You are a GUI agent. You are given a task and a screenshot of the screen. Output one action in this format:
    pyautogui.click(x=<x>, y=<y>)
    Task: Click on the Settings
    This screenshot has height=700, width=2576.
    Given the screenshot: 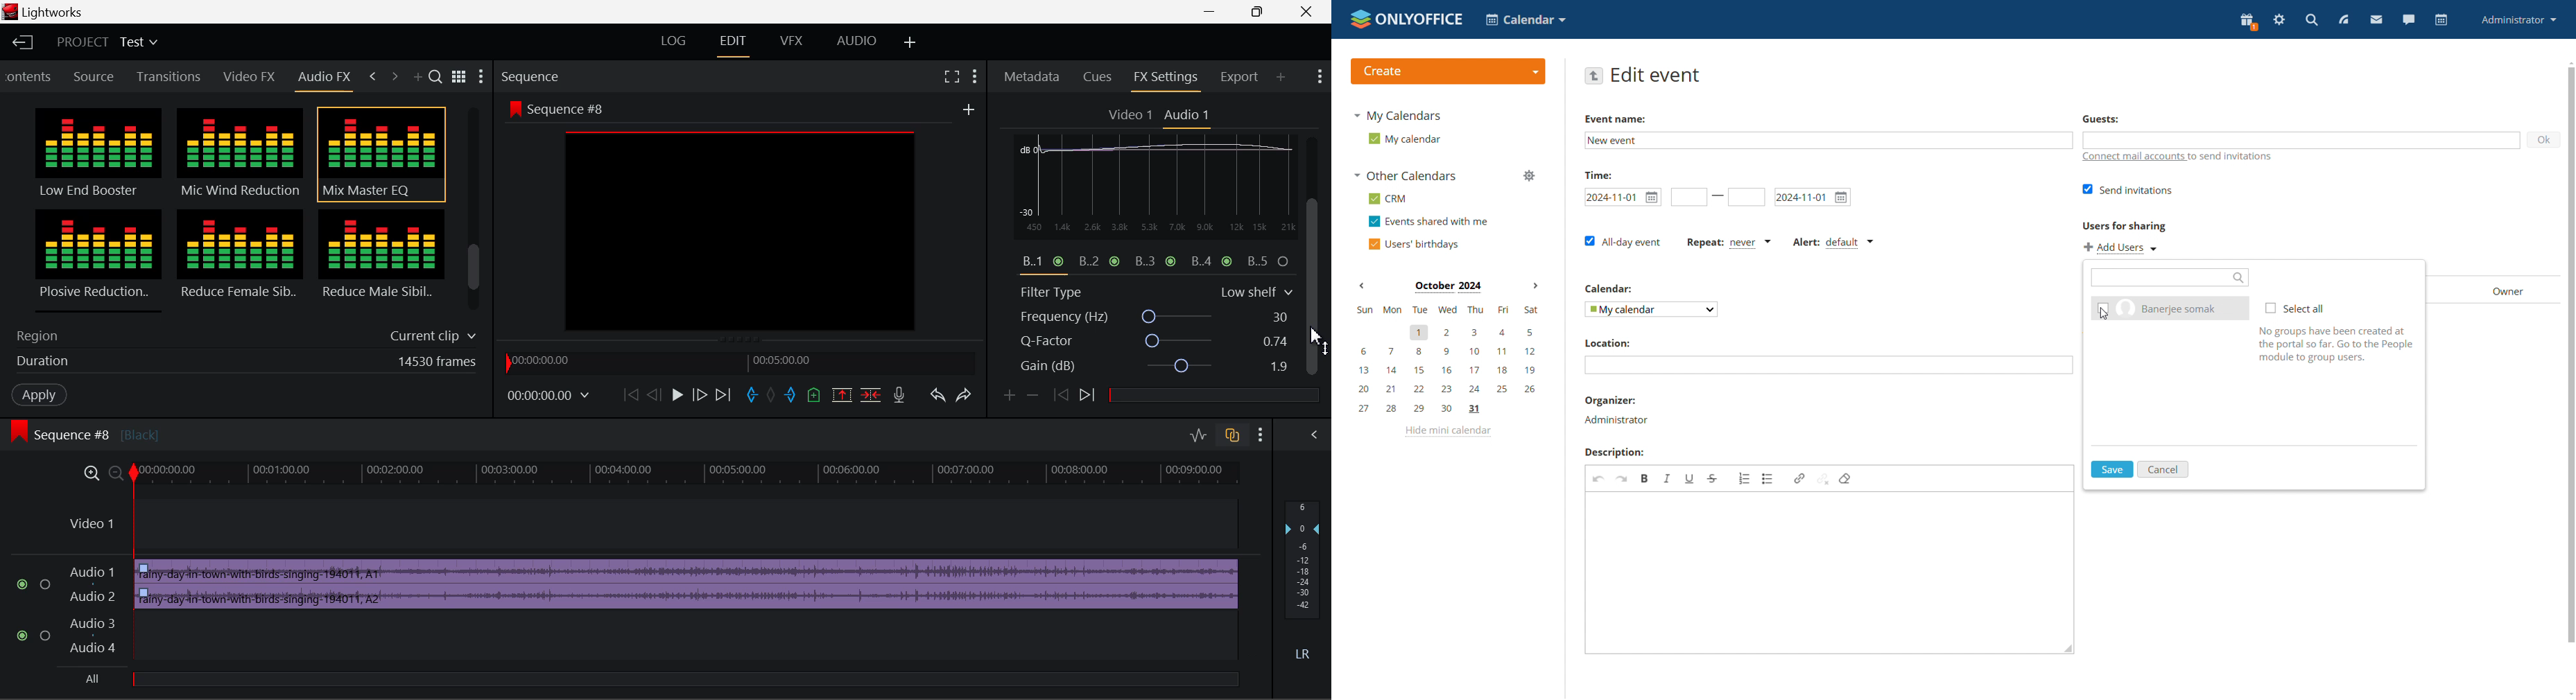 What is the action you would take?
    pyautogui.click(x=482, y=78)
    